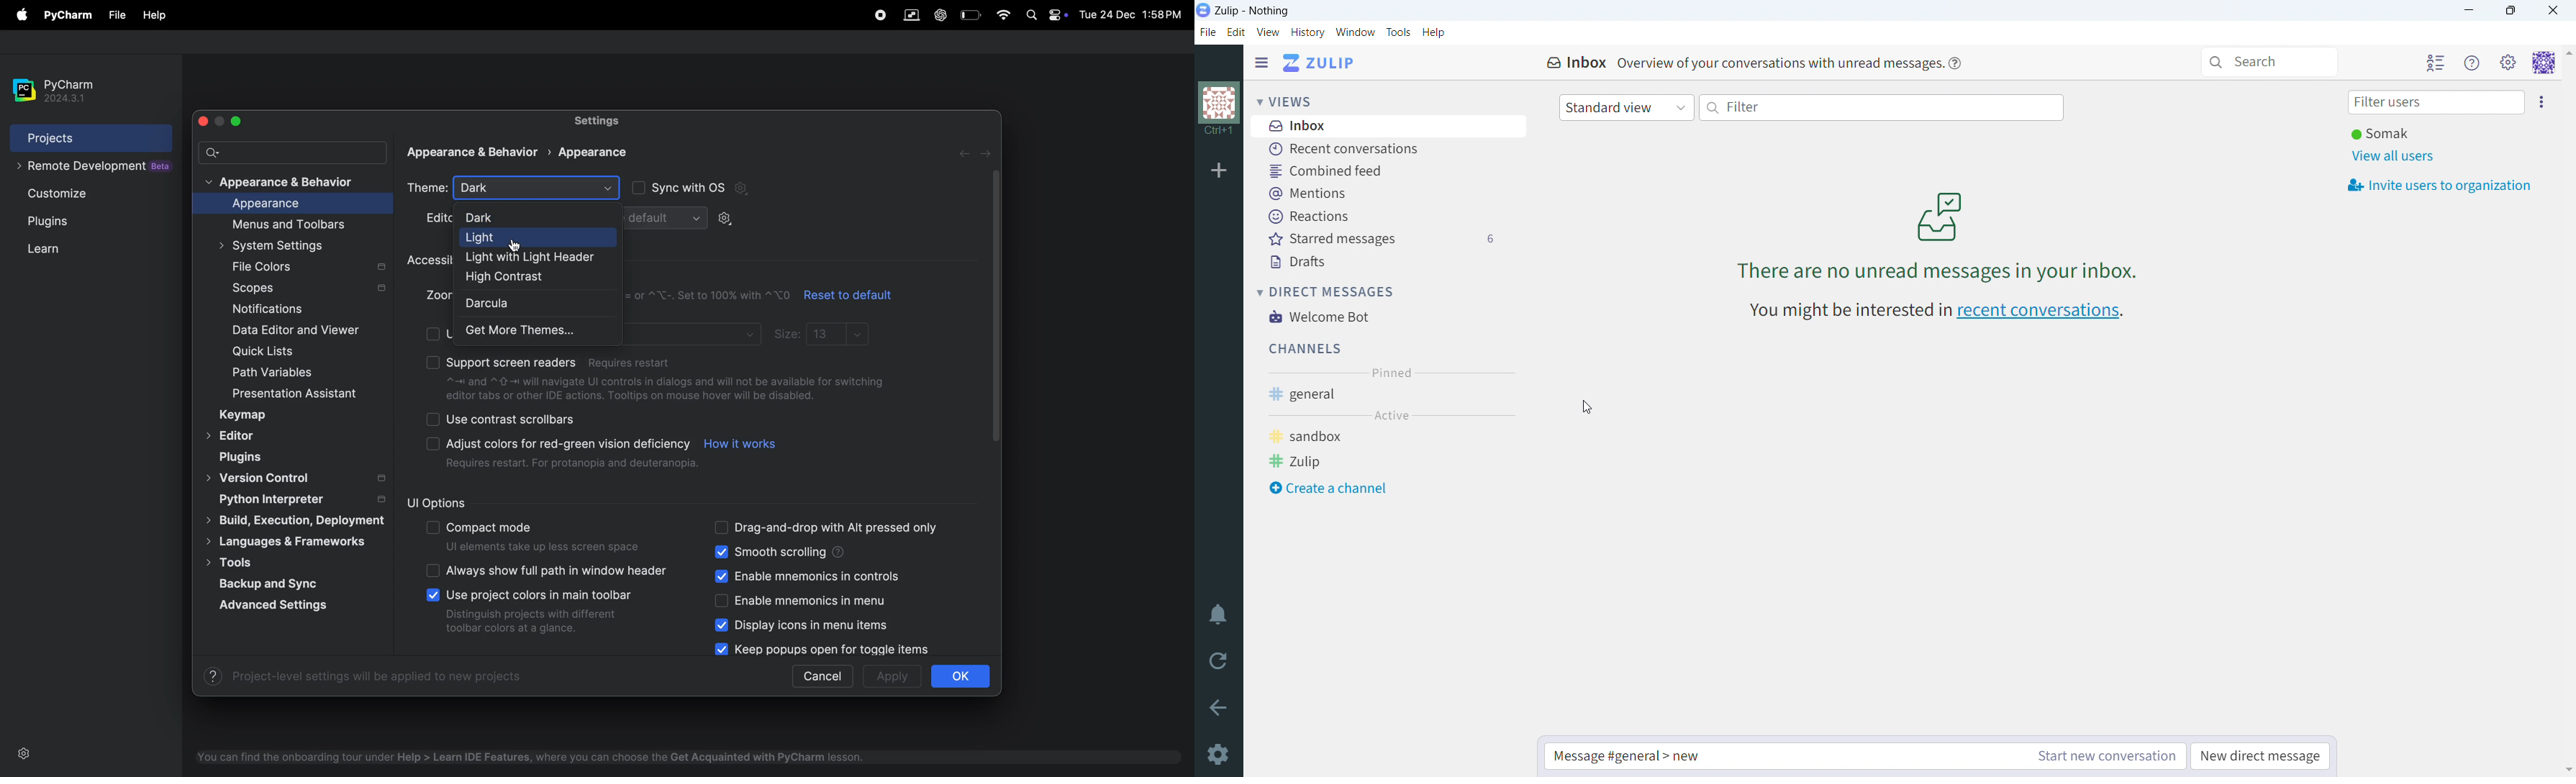 The image size is (2576, 784). What do you see at coordinates (476, 152) in the screenshot?
I see `Appearance & Behavior` at bounding box center [476, 152].